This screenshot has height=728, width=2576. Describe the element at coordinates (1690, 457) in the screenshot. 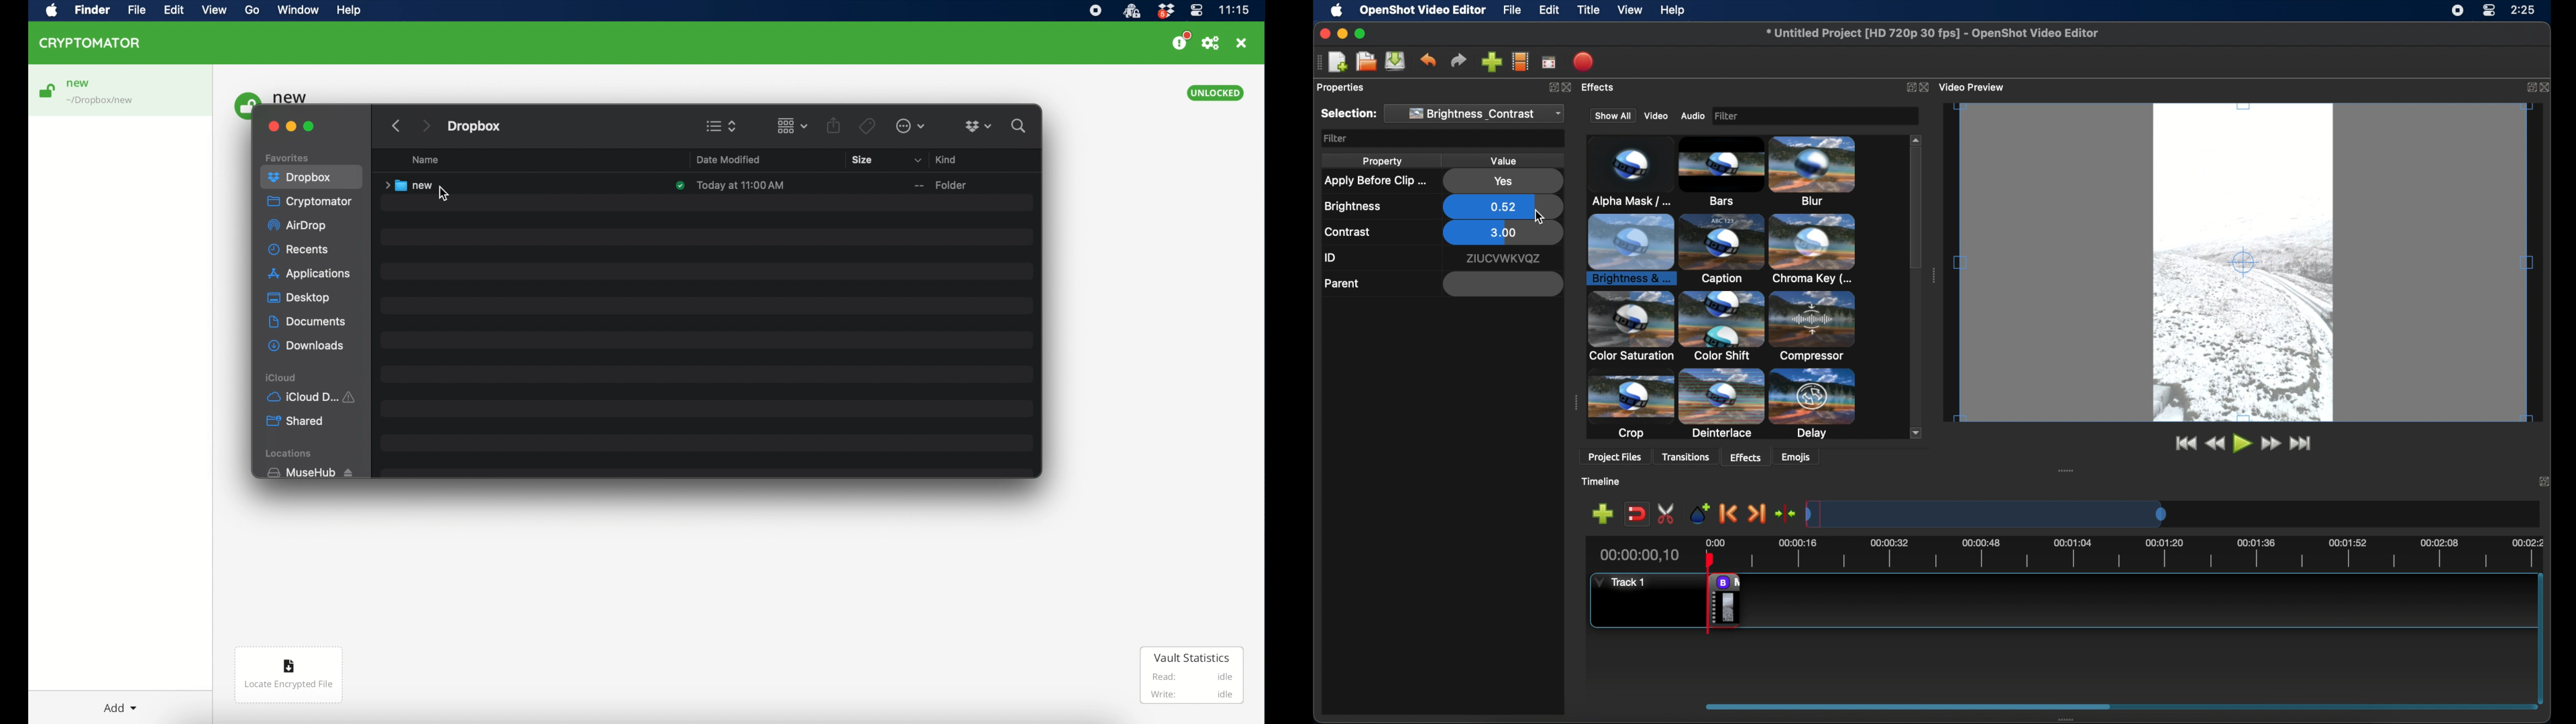

I see `transitions` at that location.